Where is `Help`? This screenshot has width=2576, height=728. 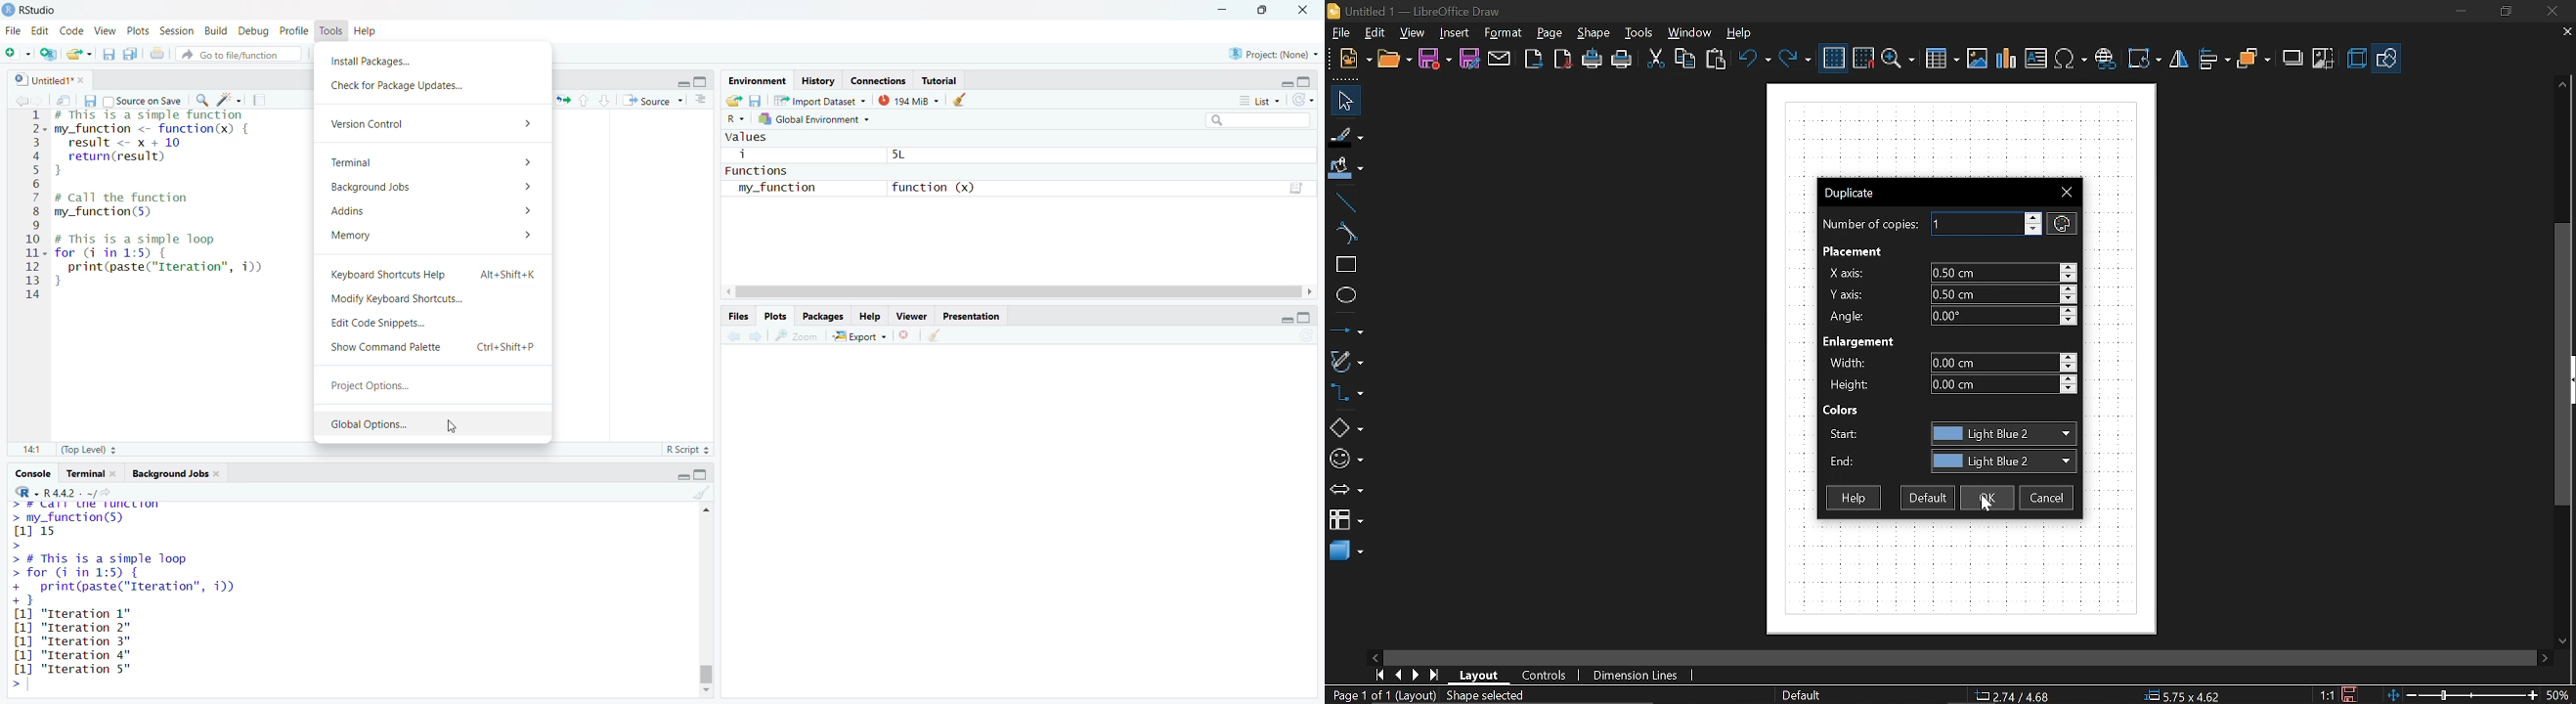 Help is located at coordinates (1851, 499).